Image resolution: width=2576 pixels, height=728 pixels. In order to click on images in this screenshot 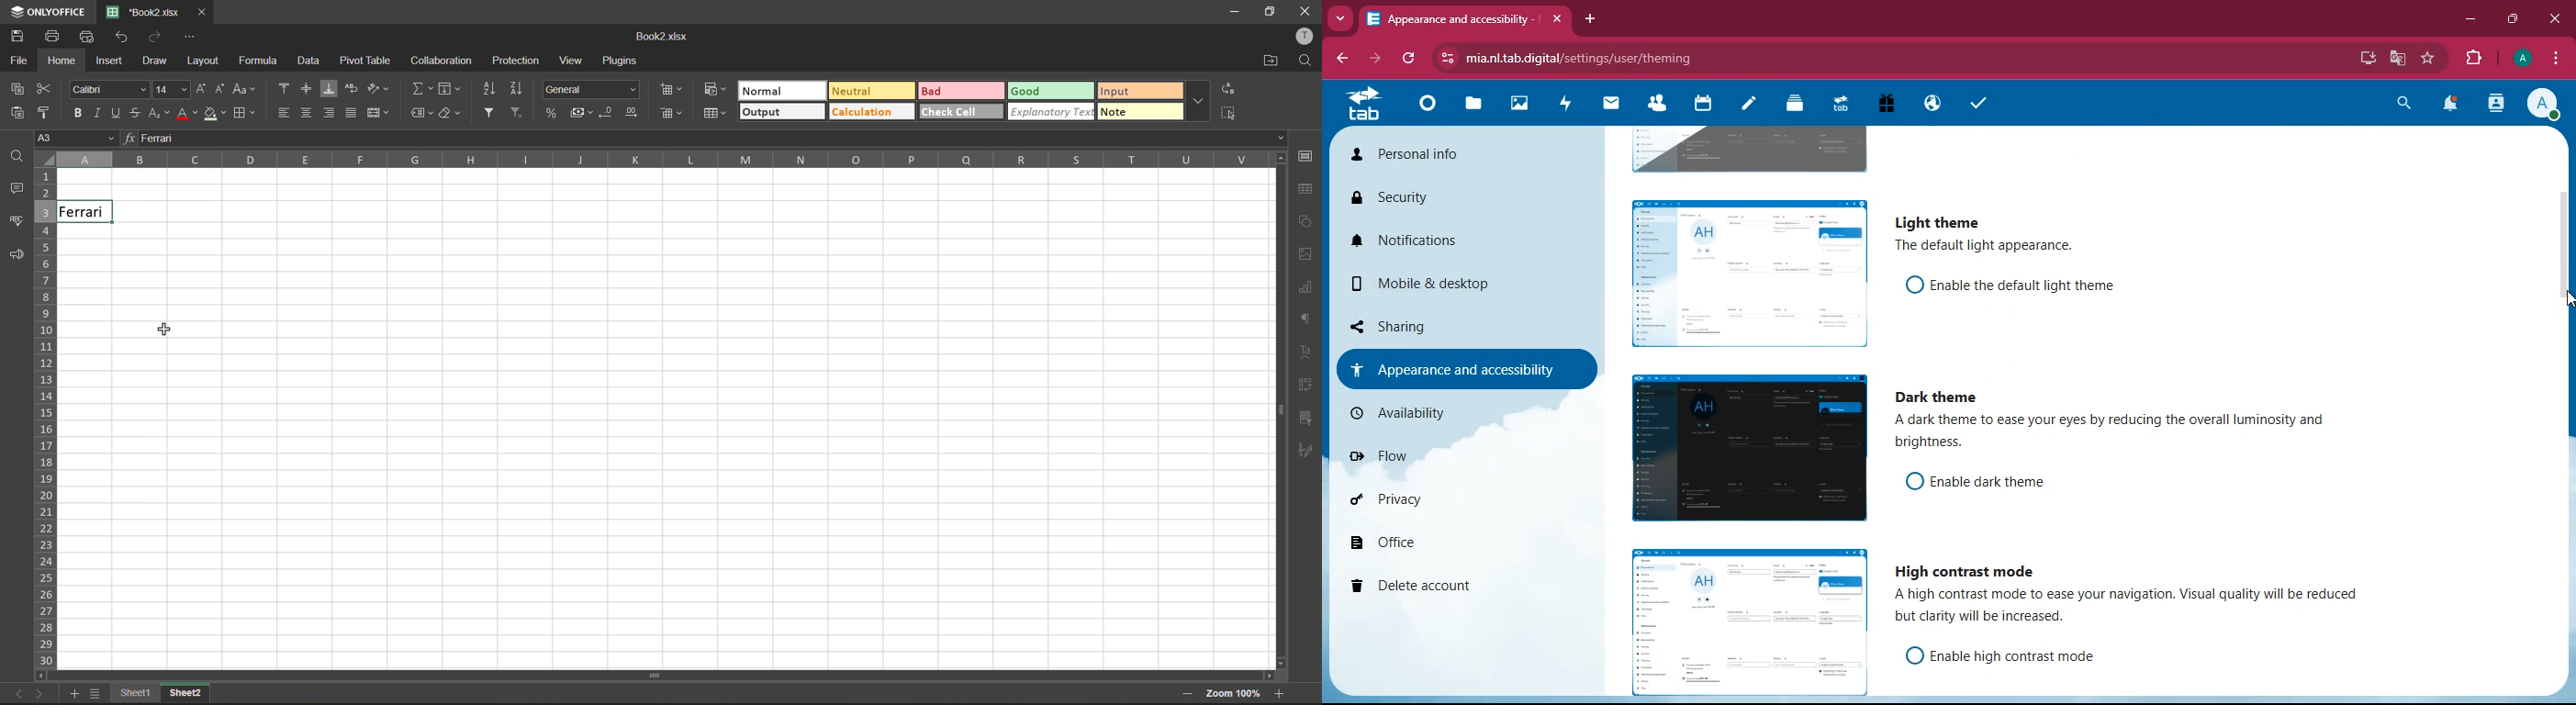, I will do `click(1306, 254)`.